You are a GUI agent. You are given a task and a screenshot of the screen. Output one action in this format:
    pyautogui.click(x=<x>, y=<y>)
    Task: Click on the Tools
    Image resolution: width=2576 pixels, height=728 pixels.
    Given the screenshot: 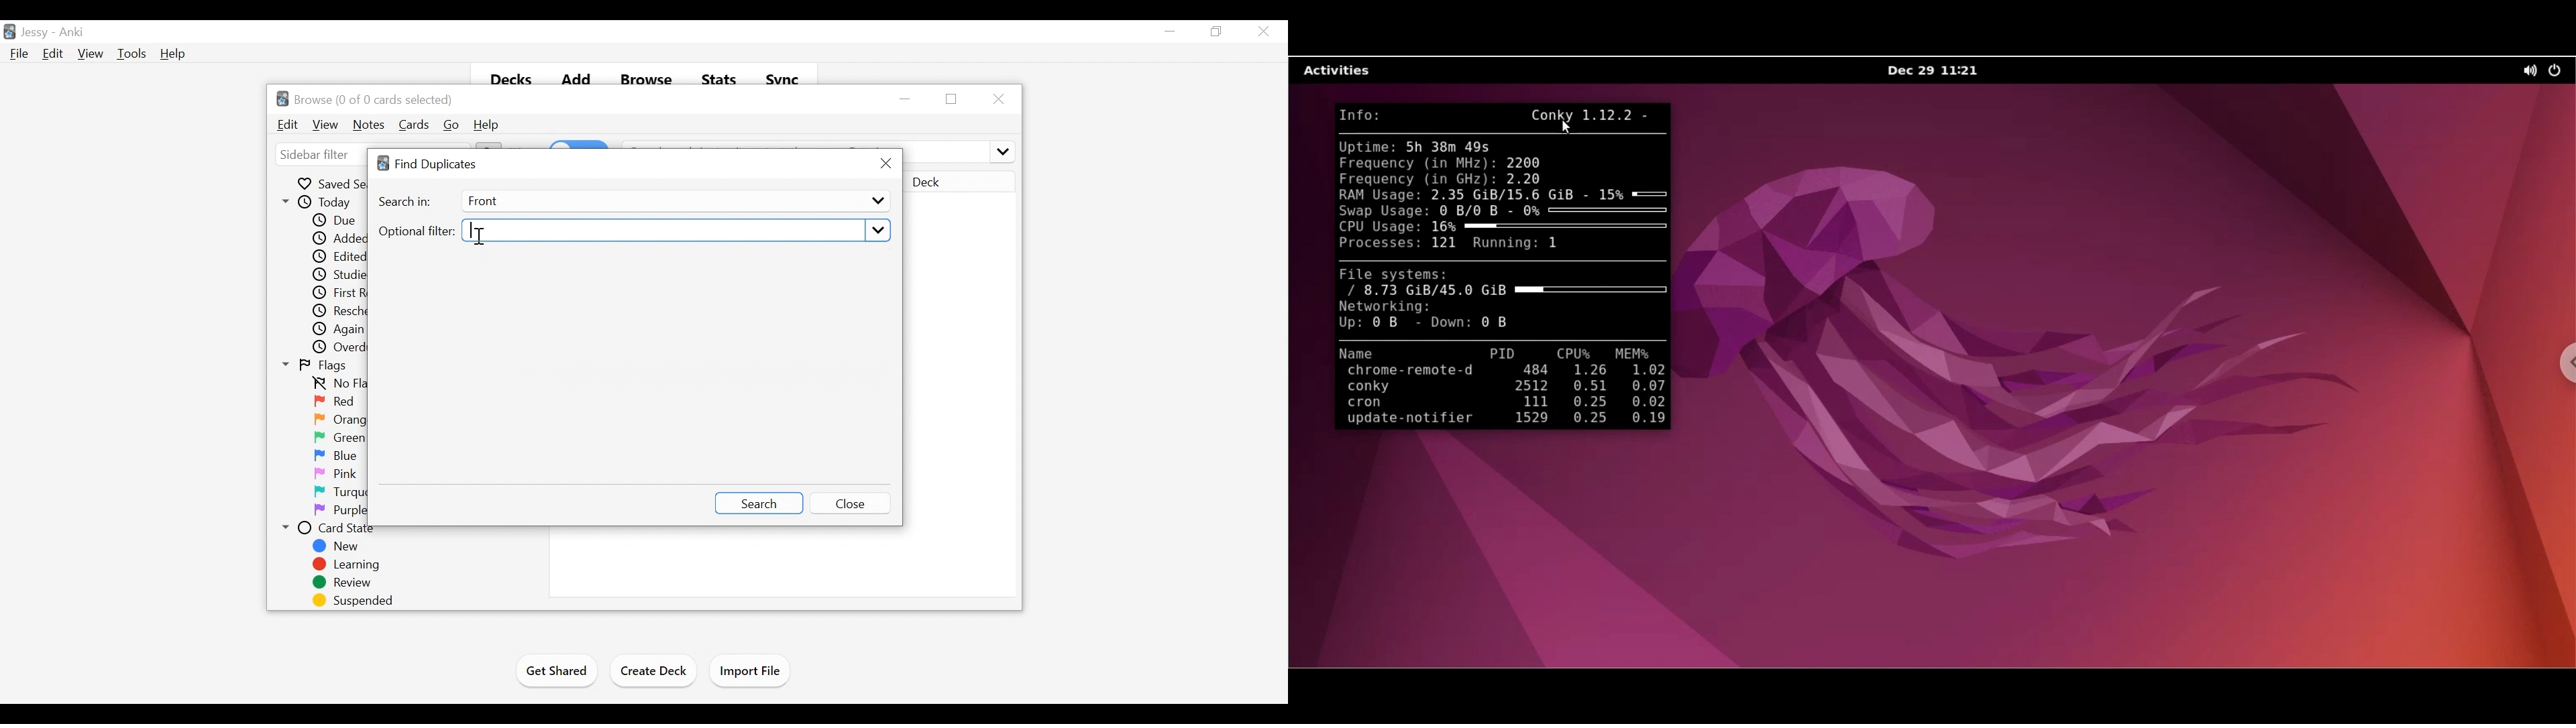 What is the action you would take?
    pyautogui.click(x=131, y=54)
    